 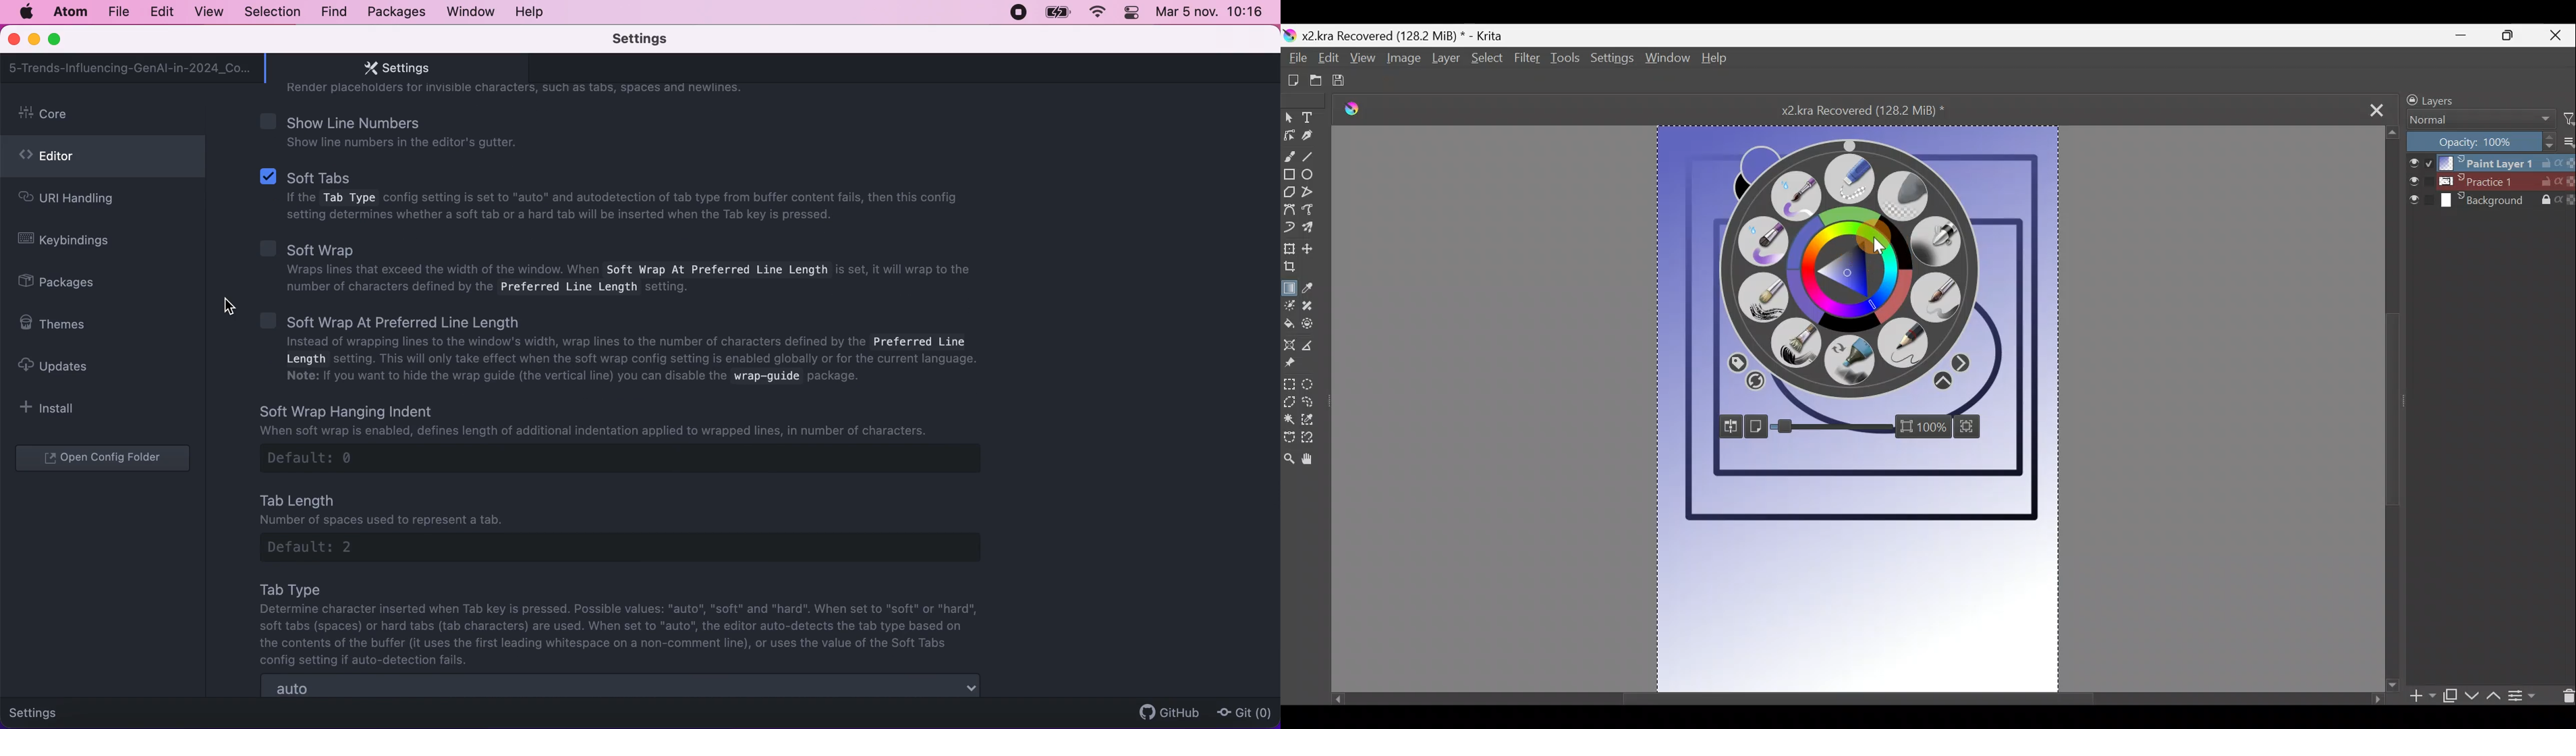 What do you see at coordinates (1741, 167) in the screenshot?
I see `Click to swap foreground & background colours` at bounding box center [1741, 167].